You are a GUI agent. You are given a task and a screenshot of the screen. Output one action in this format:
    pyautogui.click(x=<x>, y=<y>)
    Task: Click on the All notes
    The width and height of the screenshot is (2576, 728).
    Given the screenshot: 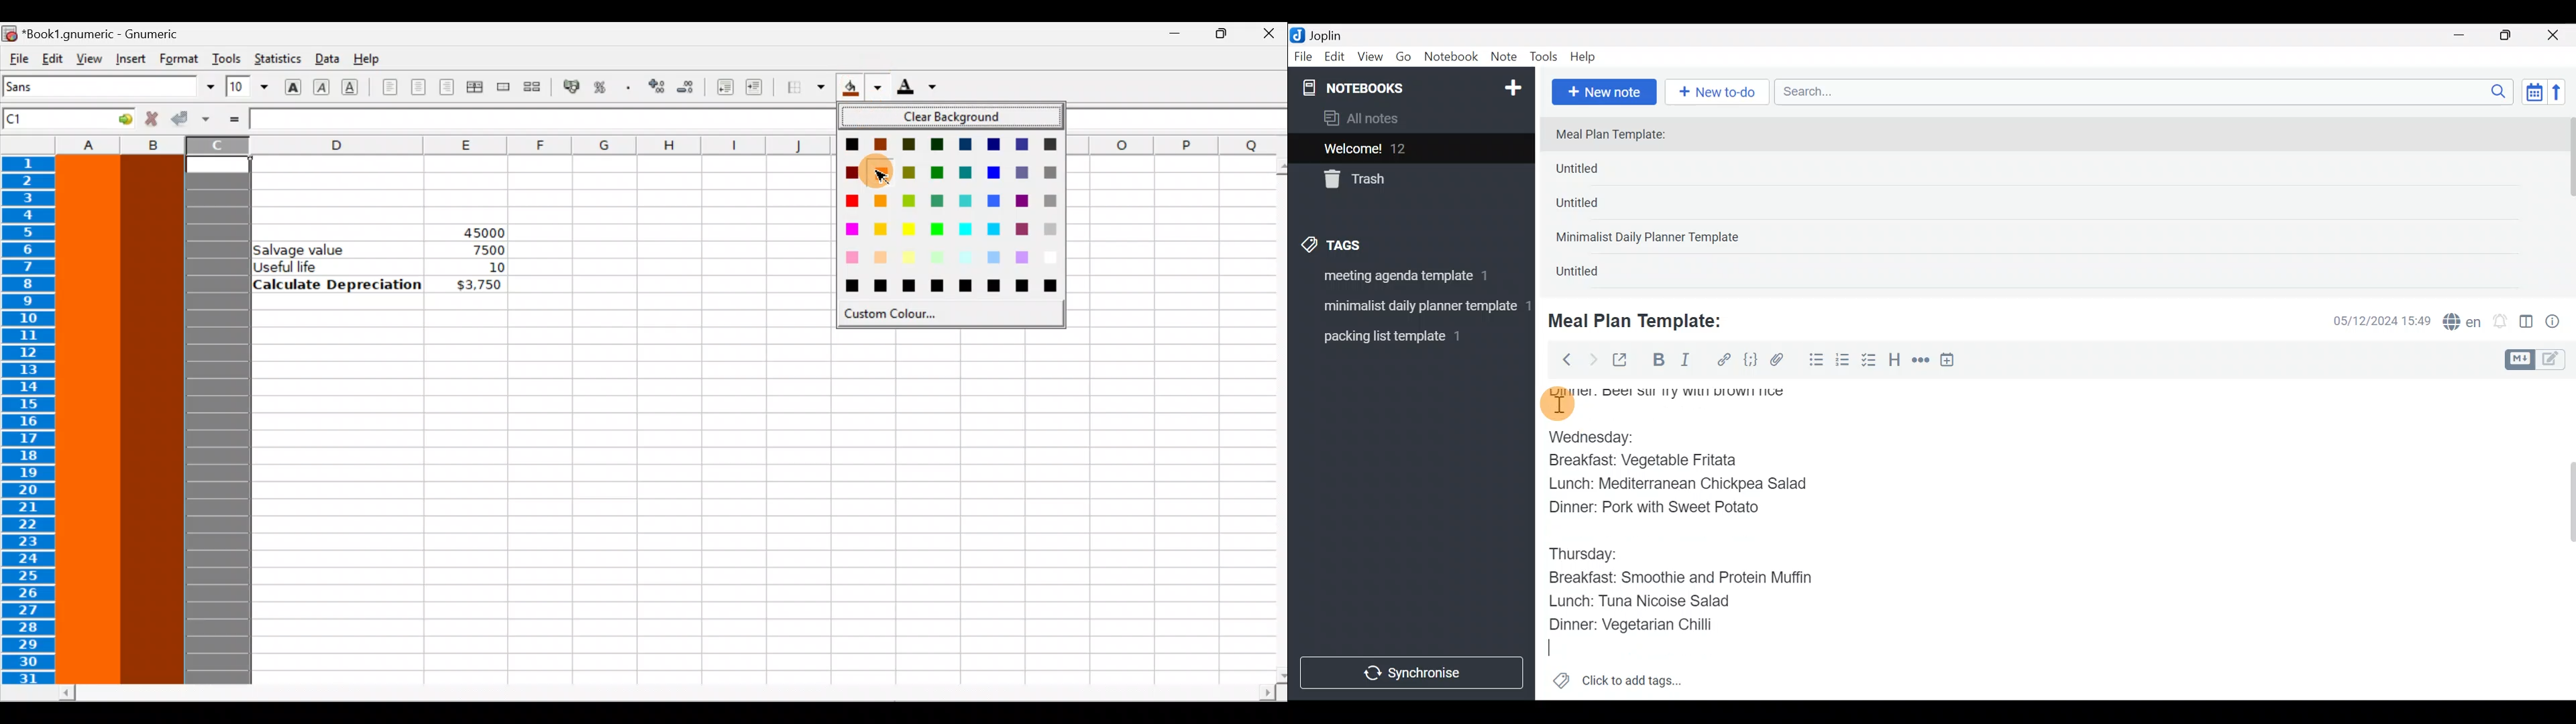 What is the action you would take?
    pyautogui.click(x=1408, y=119)
    